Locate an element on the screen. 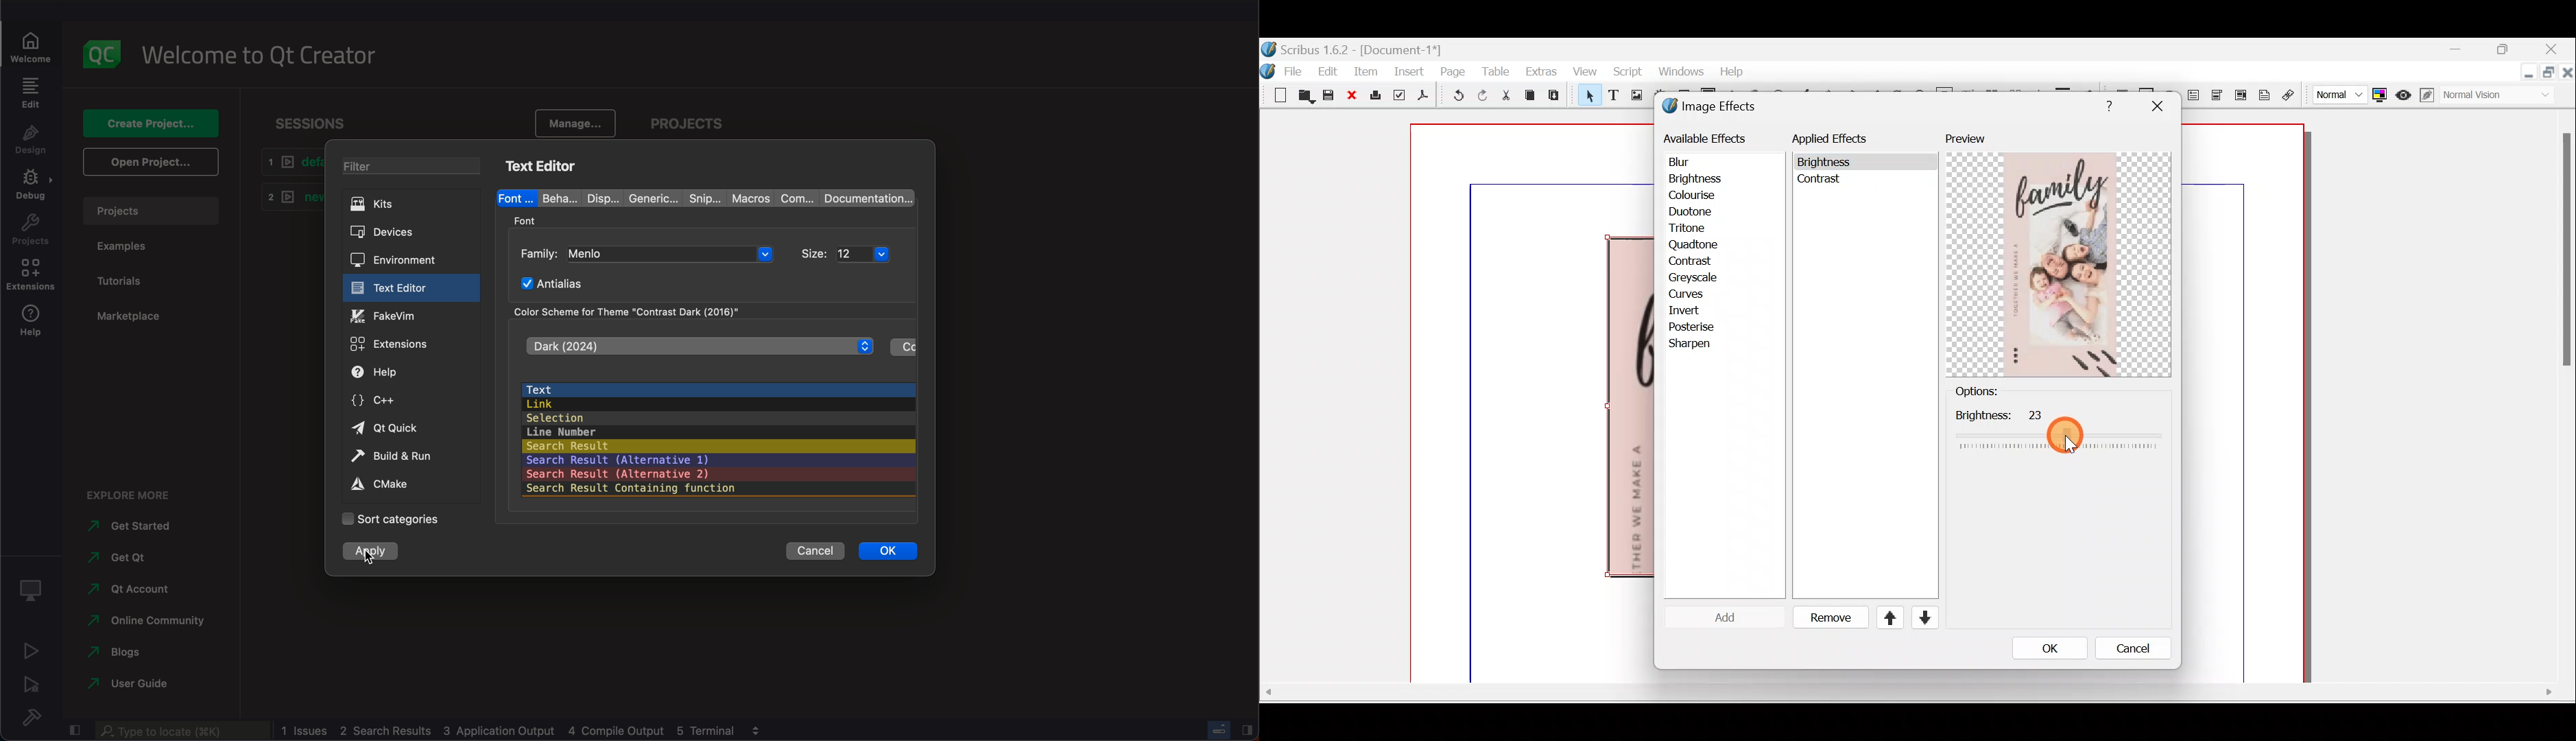  sessions is located at coordinates (314, 120).